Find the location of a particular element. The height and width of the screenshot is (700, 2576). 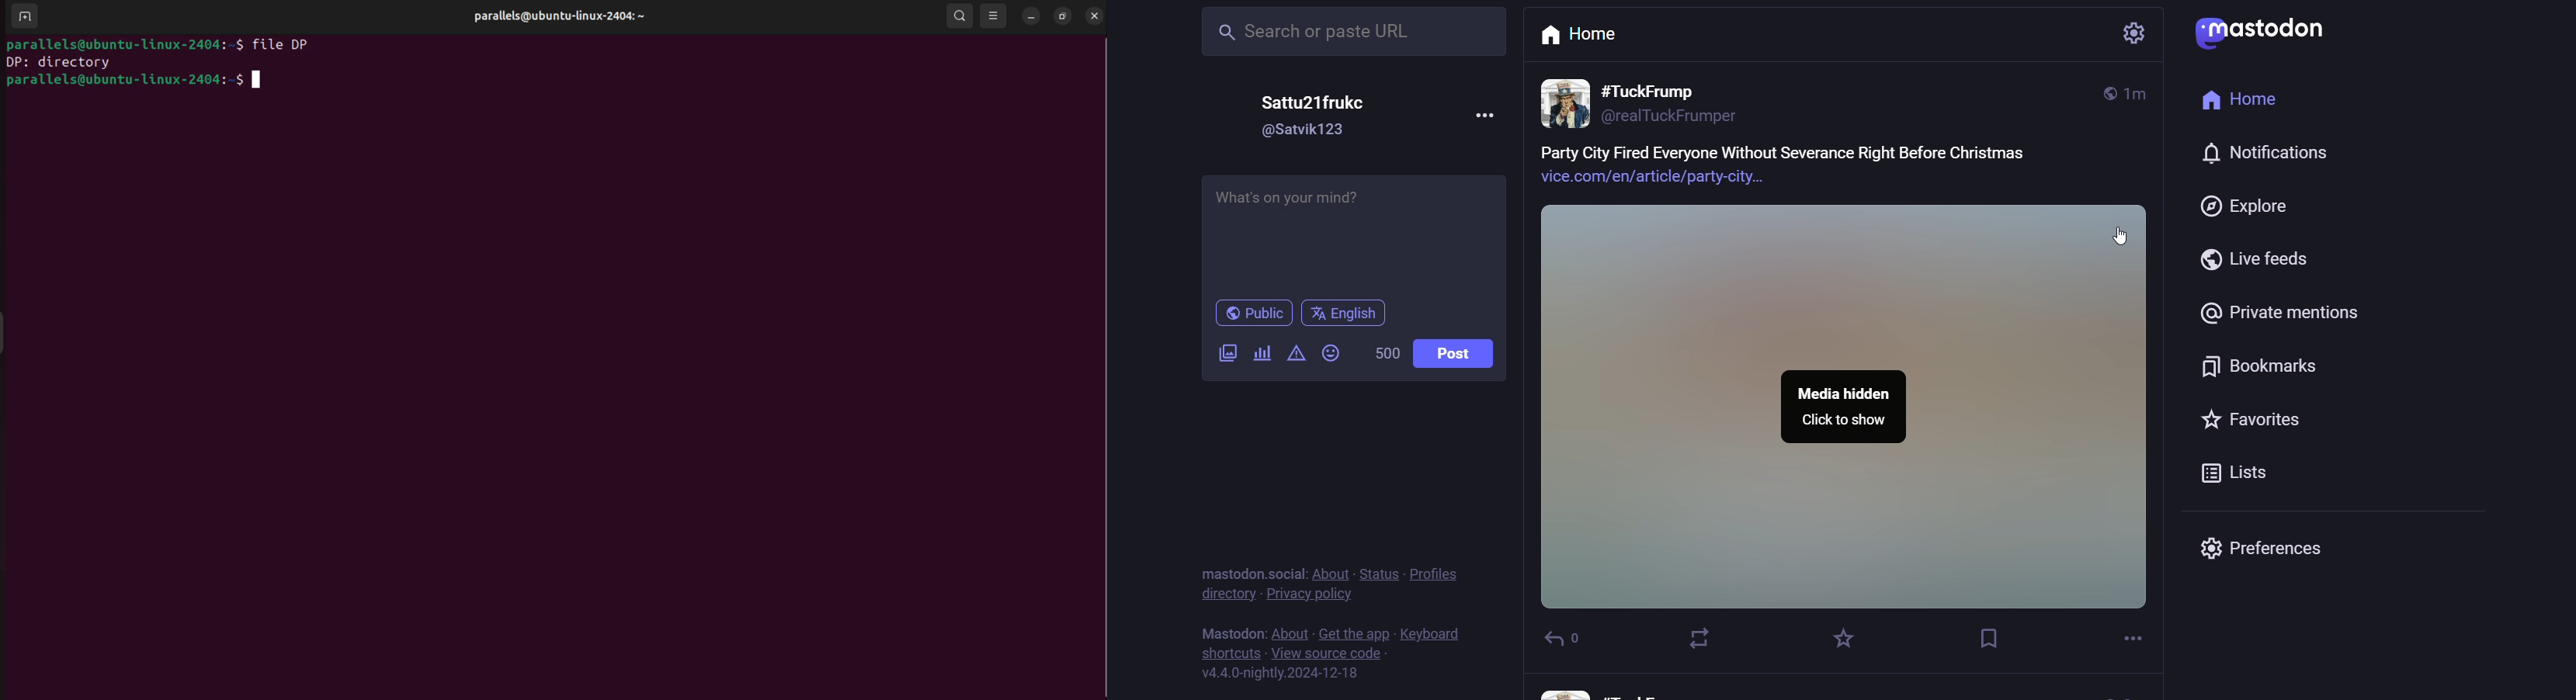

reply is located at coordinates (1580, 640).